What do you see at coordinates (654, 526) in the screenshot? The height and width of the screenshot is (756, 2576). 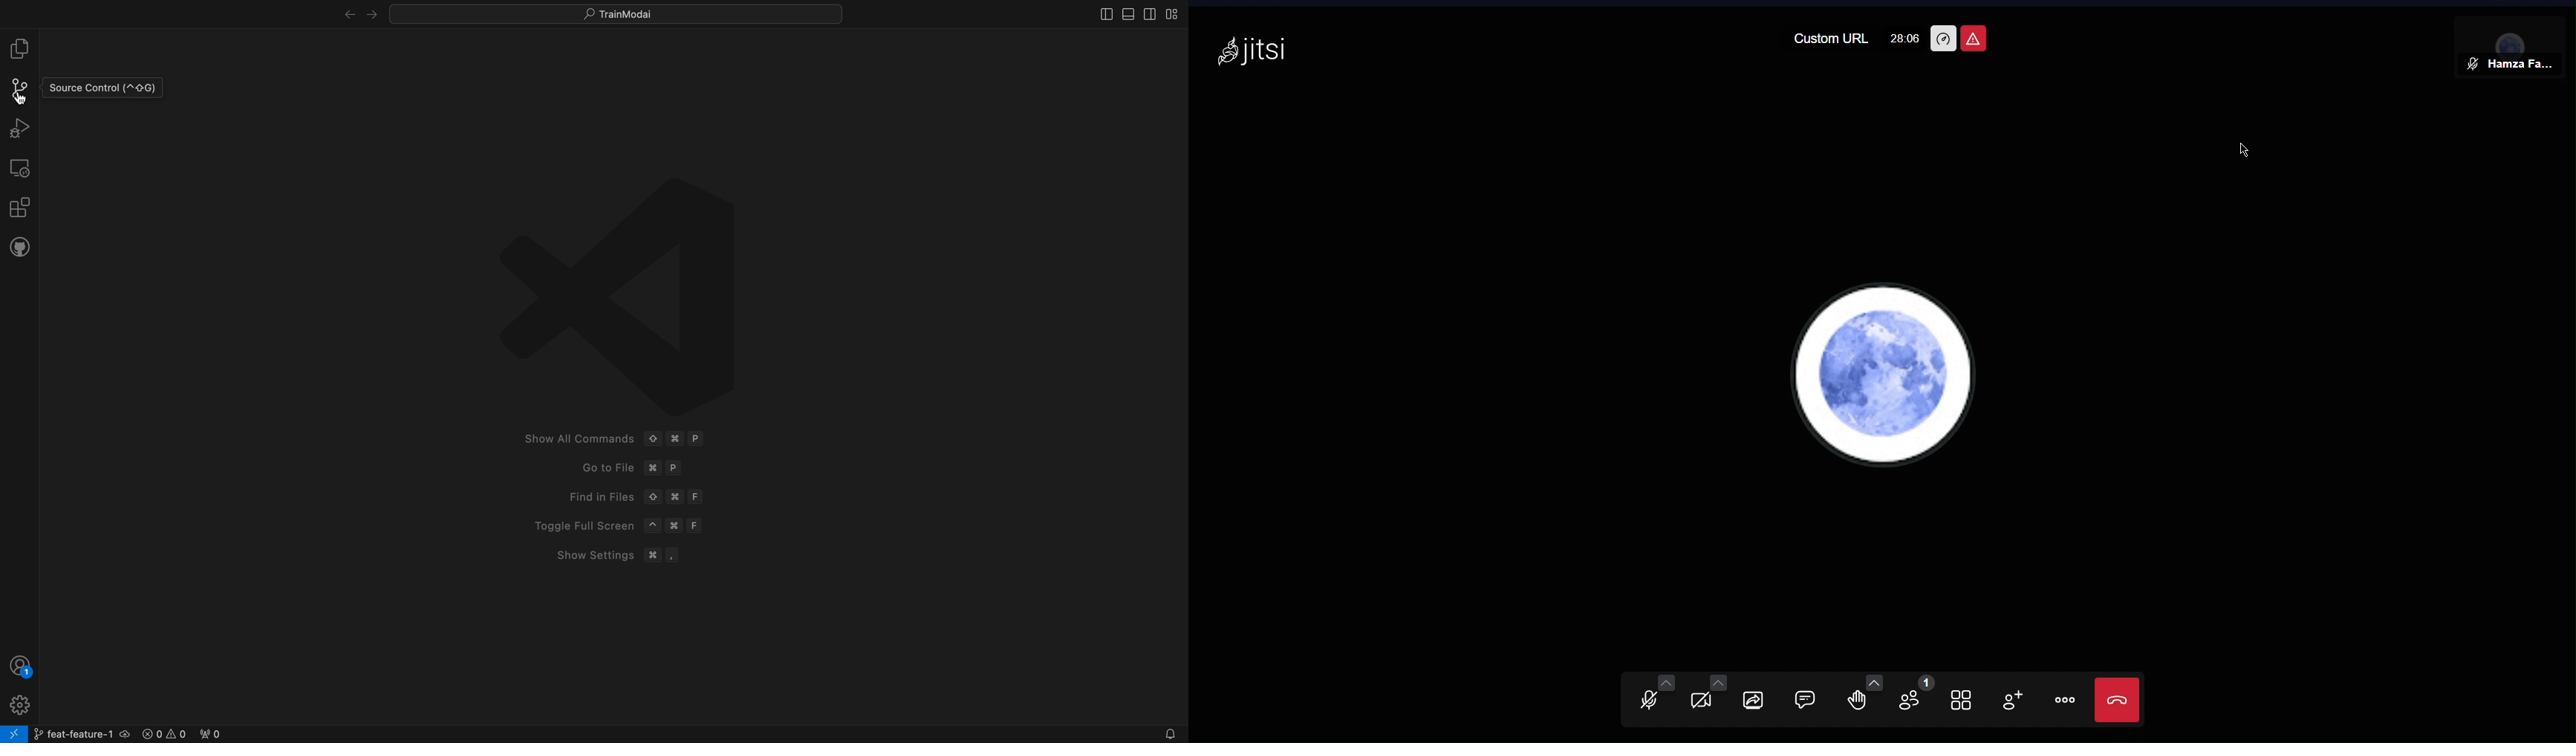 I see `^` at bounding box center [654, 526].